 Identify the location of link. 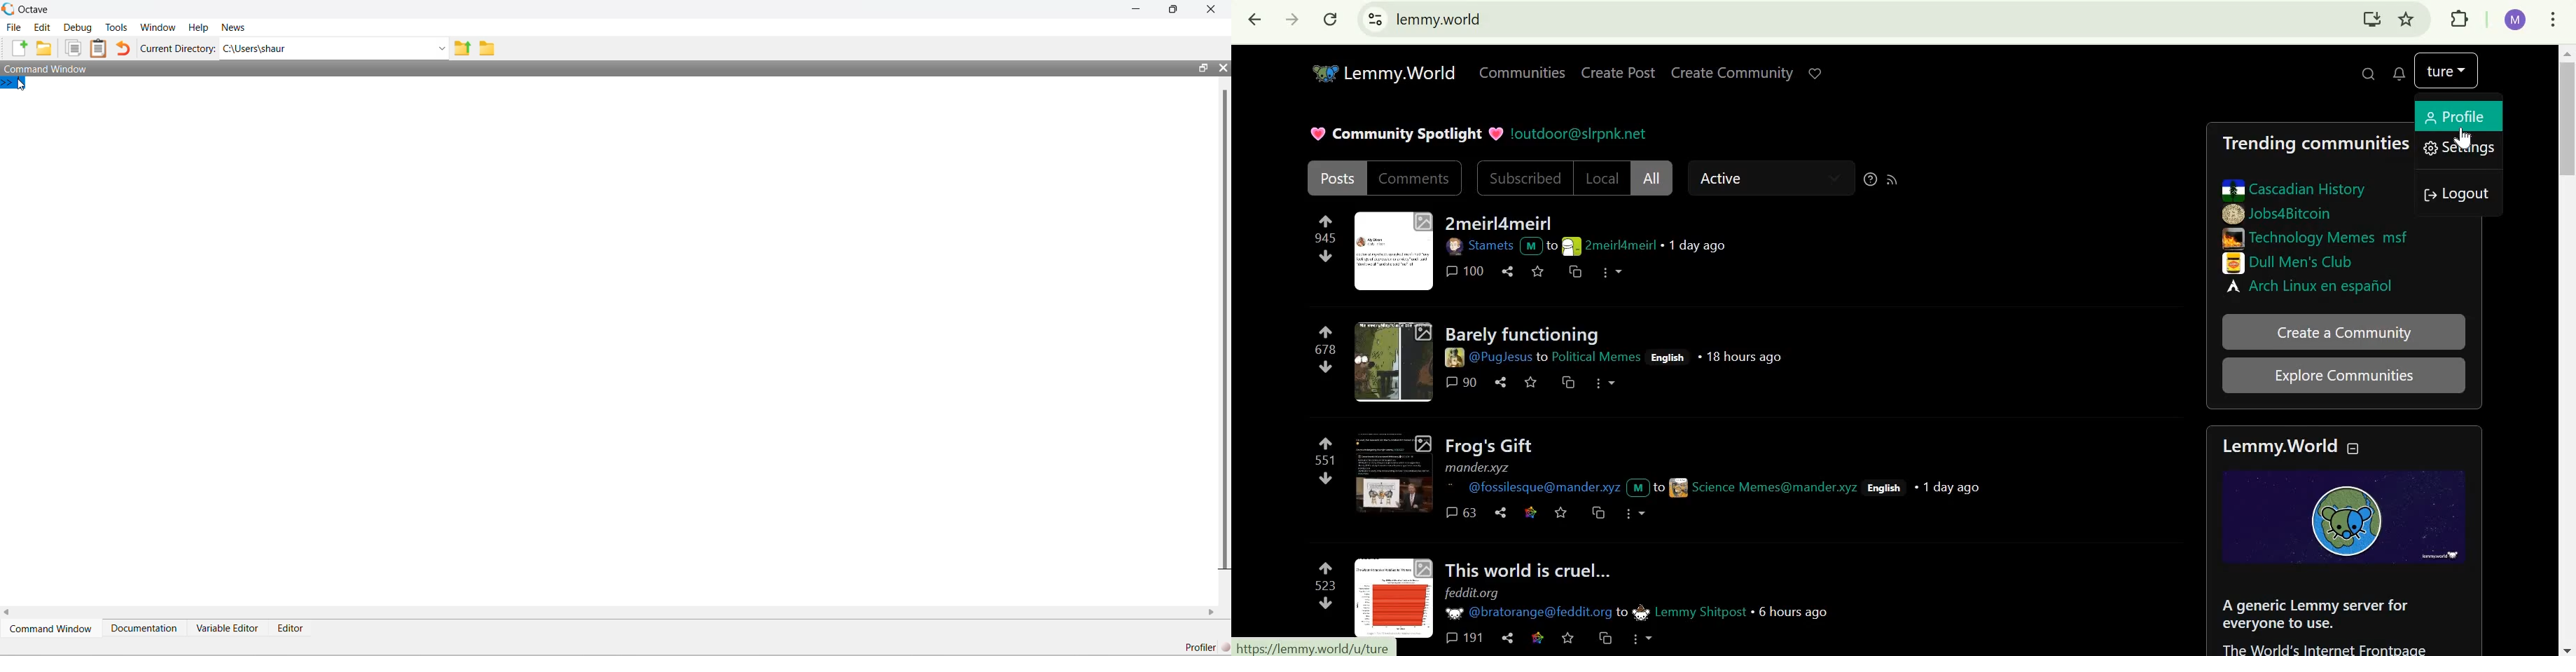
(1540, 637).